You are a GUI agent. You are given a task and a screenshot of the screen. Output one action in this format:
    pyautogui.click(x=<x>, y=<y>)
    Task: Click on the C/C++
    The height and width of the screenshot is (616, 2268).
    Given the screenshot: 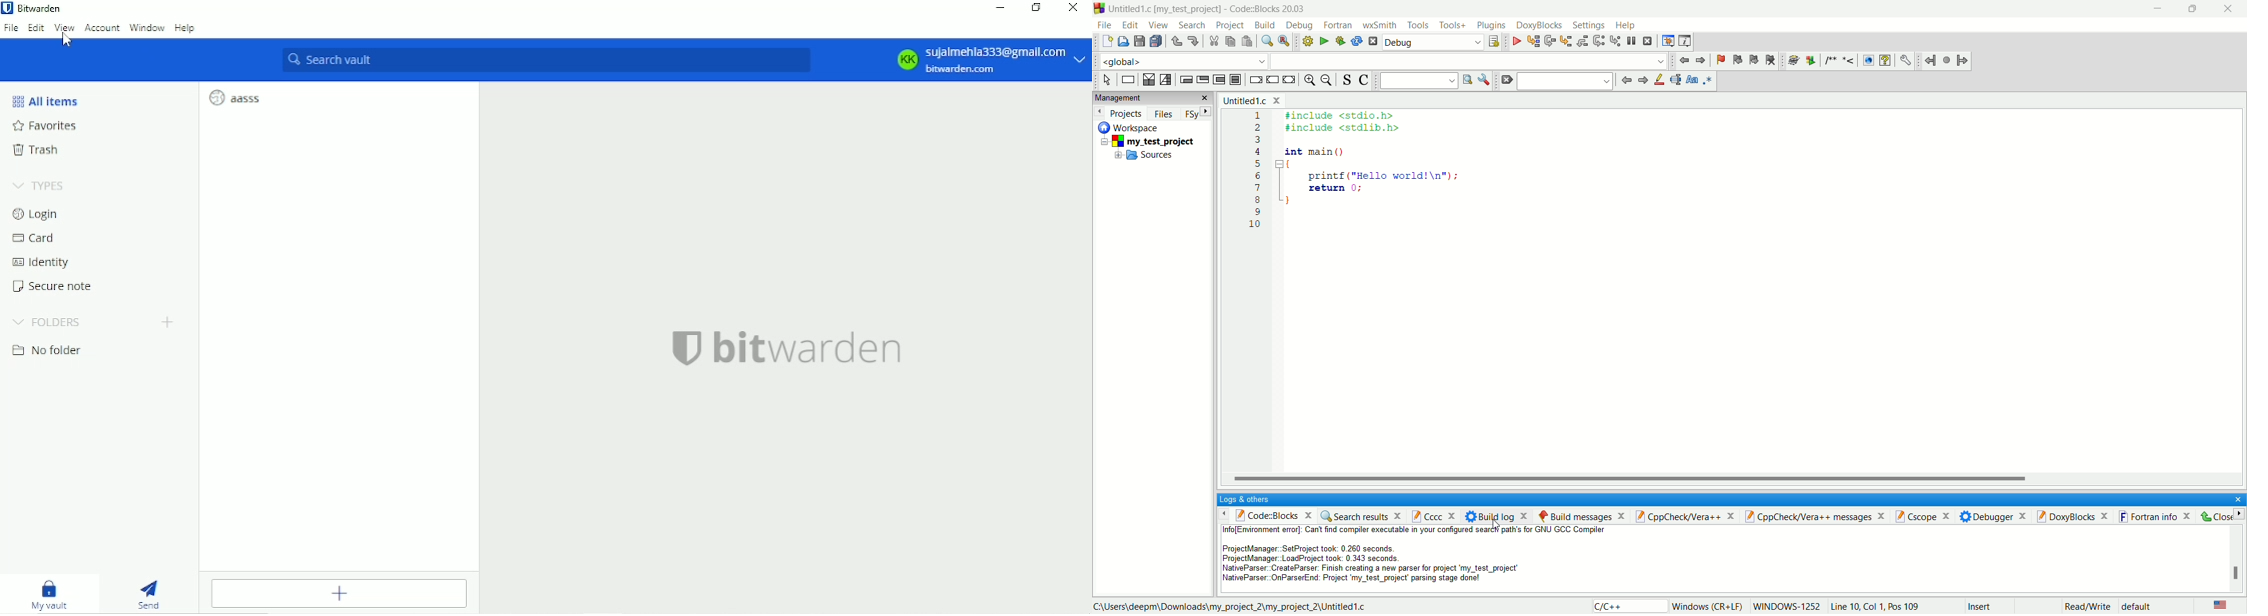 What is the action you would take?
    pyautogui.click(x=1627, y=606)
    